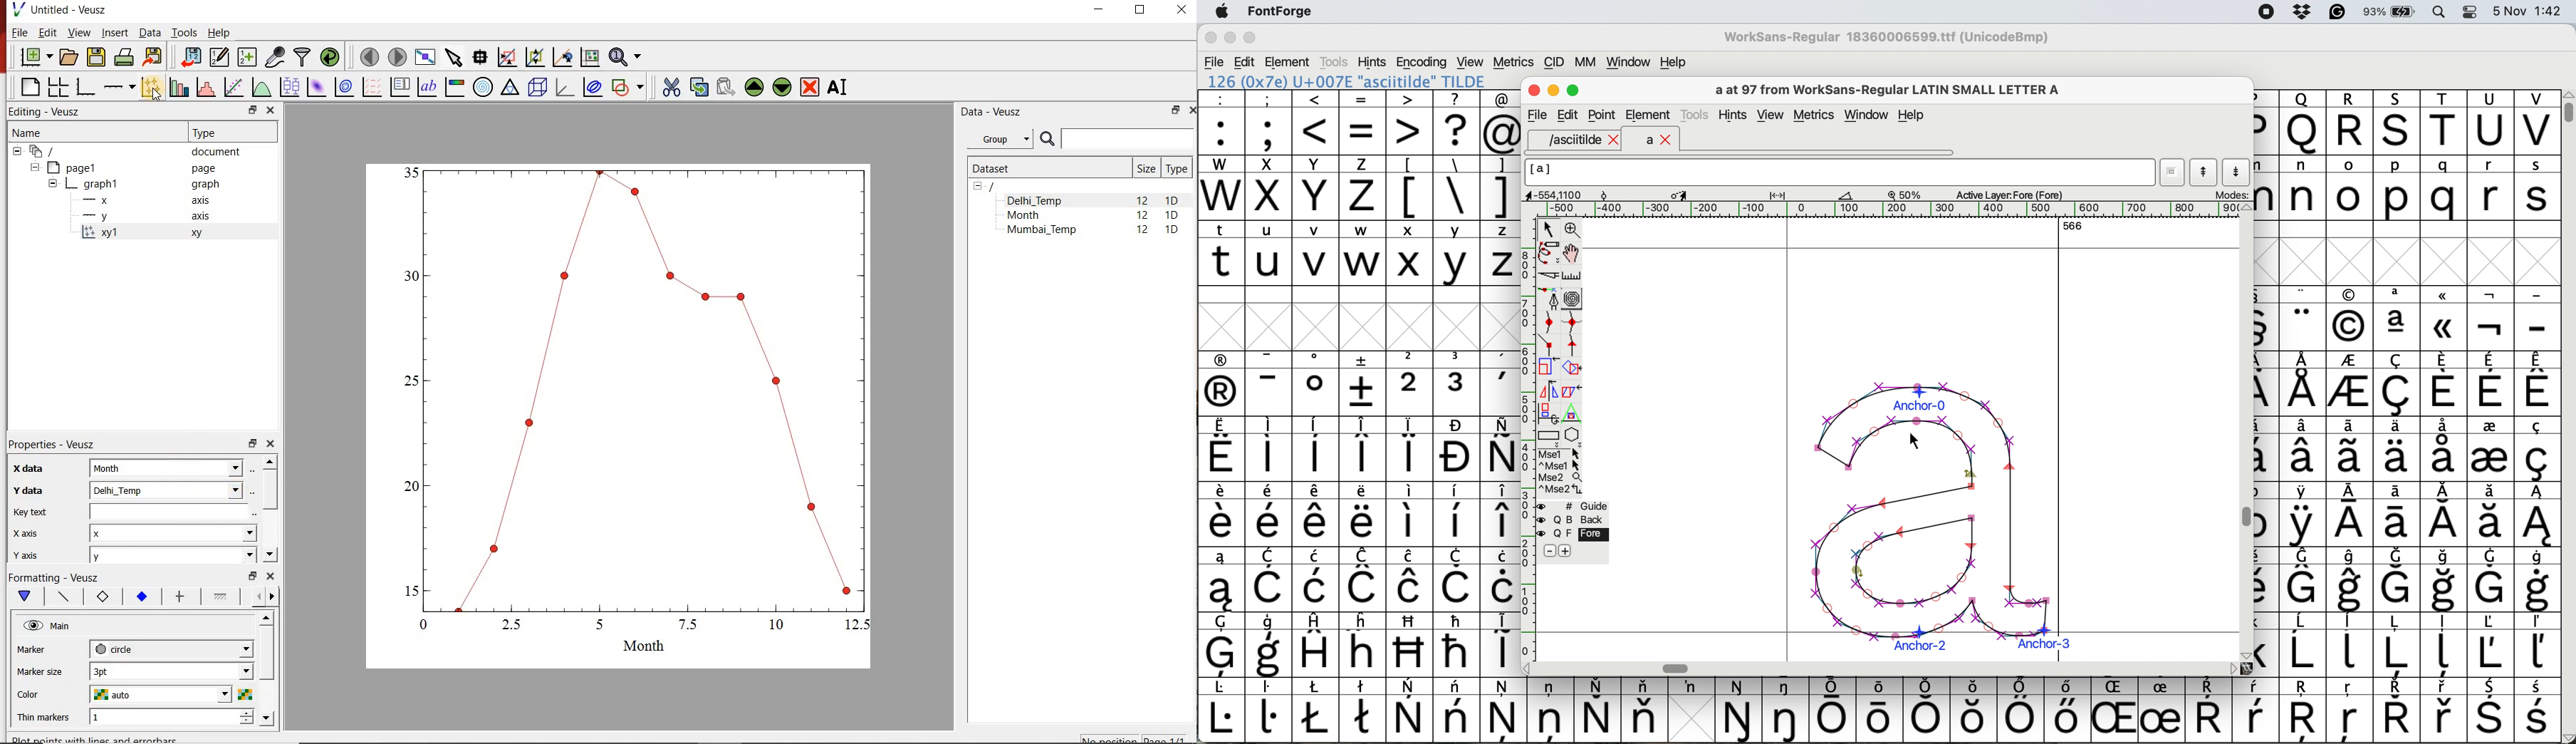 This screenshot has height=756, width=2576. What do you see at coordinates (1142, 217) in the screenshot?
I see `12` at bounding box center [1142, 217].